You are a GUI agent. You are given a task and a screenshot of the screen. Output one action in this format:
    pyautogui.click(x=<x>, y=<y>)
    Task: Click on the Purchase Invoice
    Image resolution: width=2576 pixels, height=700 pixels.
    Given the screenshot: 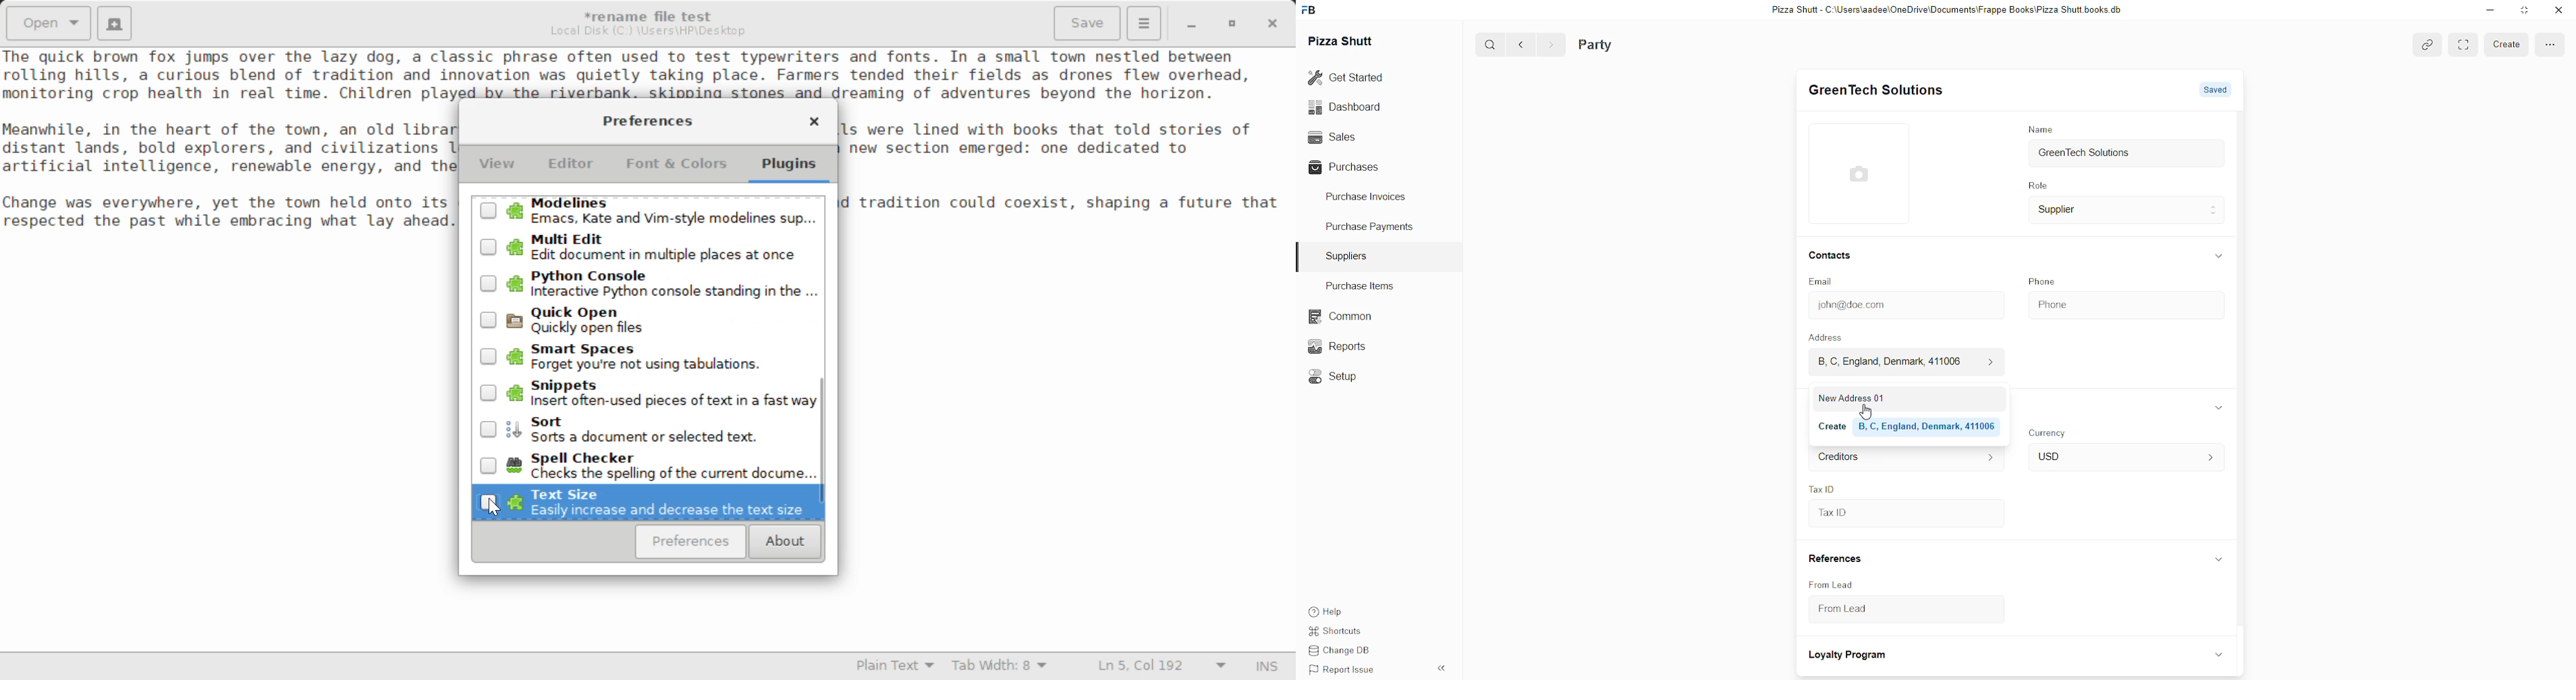 What is the action you would take?
    pyautogui.click(x=1639, y=44)
    